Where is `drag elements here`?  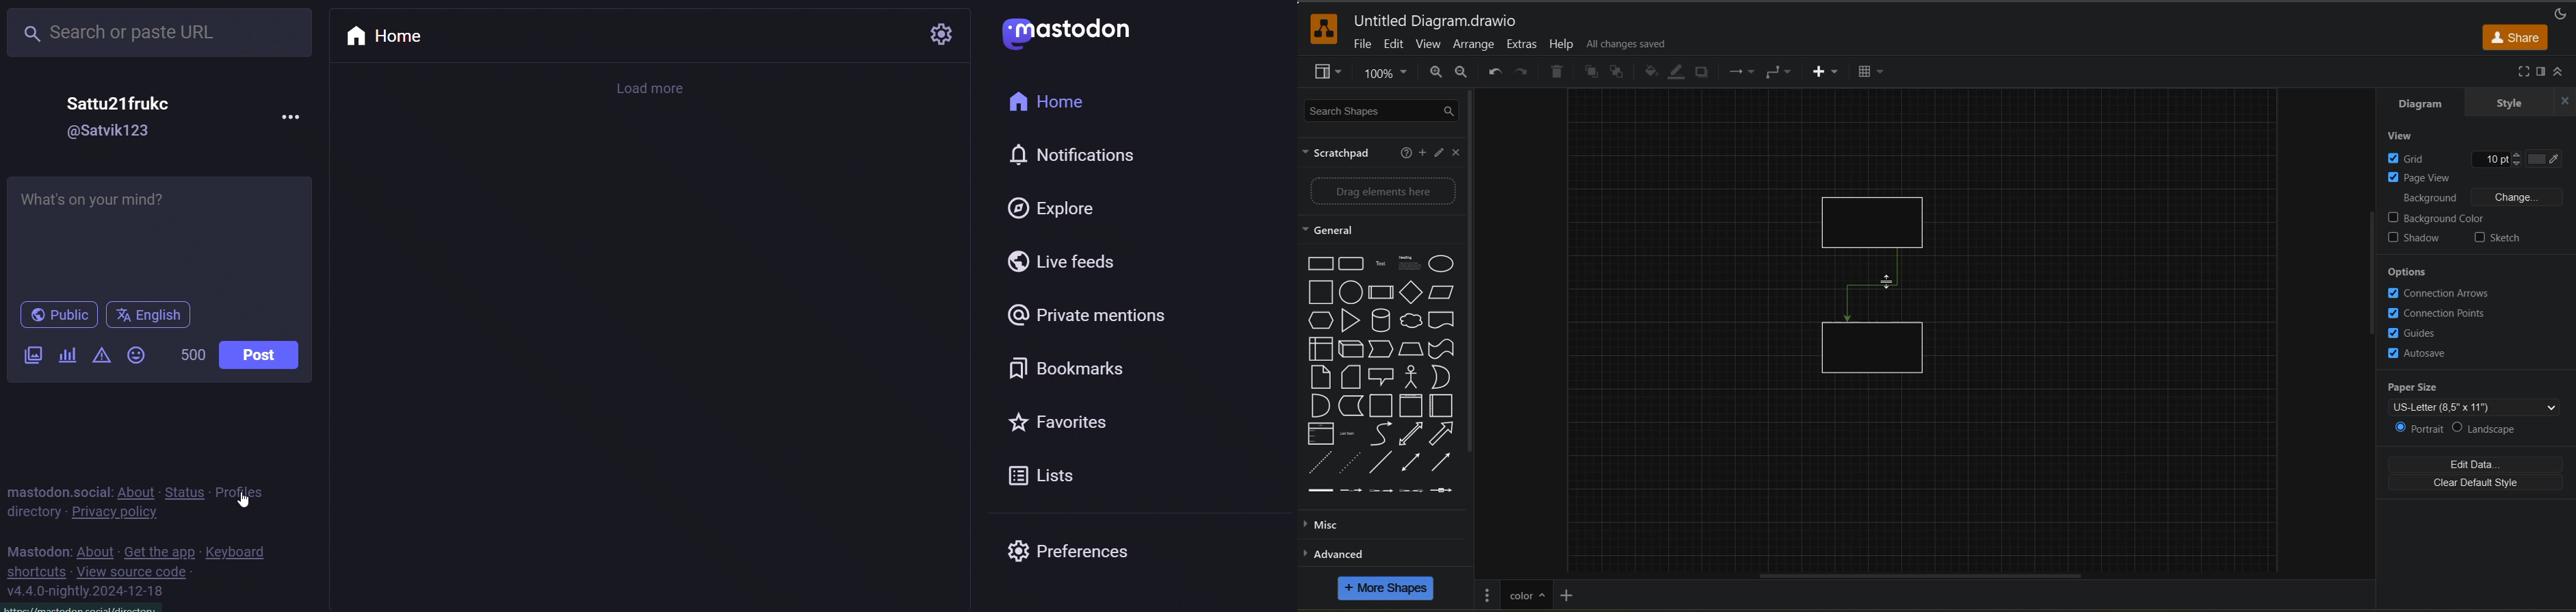
drag elements here is located at coordinates (1387, 191).